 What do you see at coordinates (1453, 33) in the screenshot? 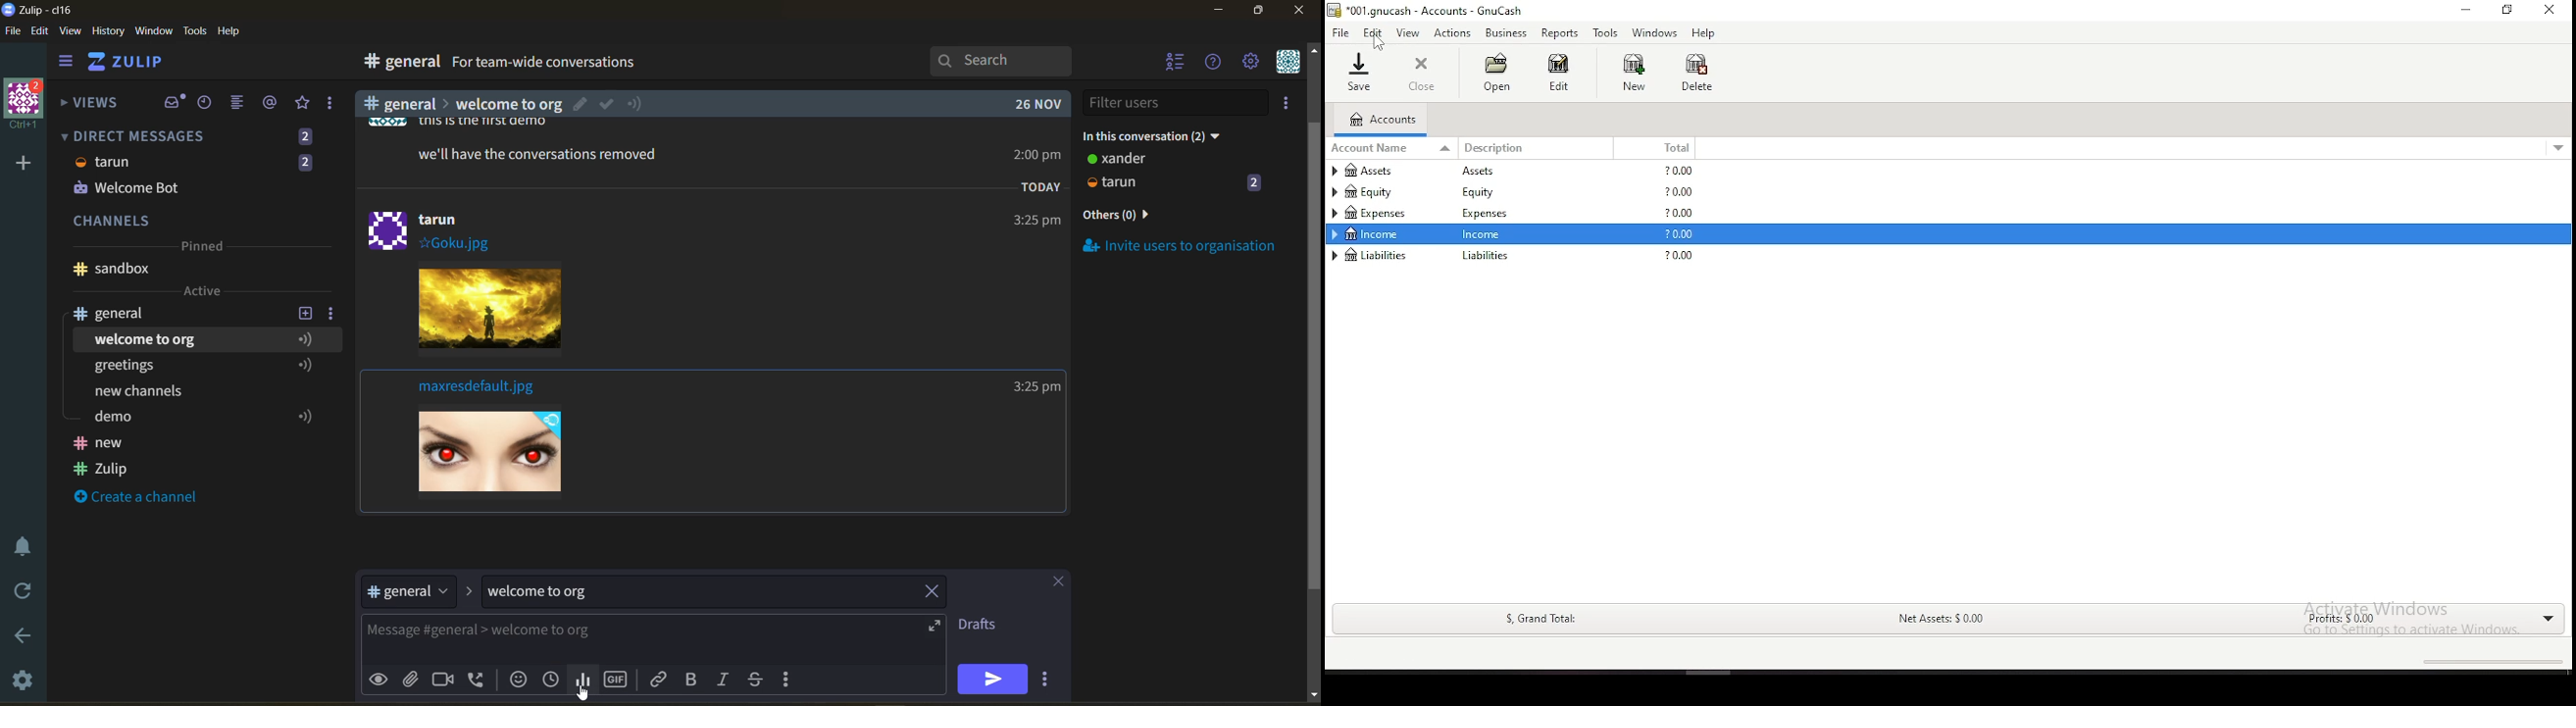
I see `actions` at bounding box center [1453, 33].